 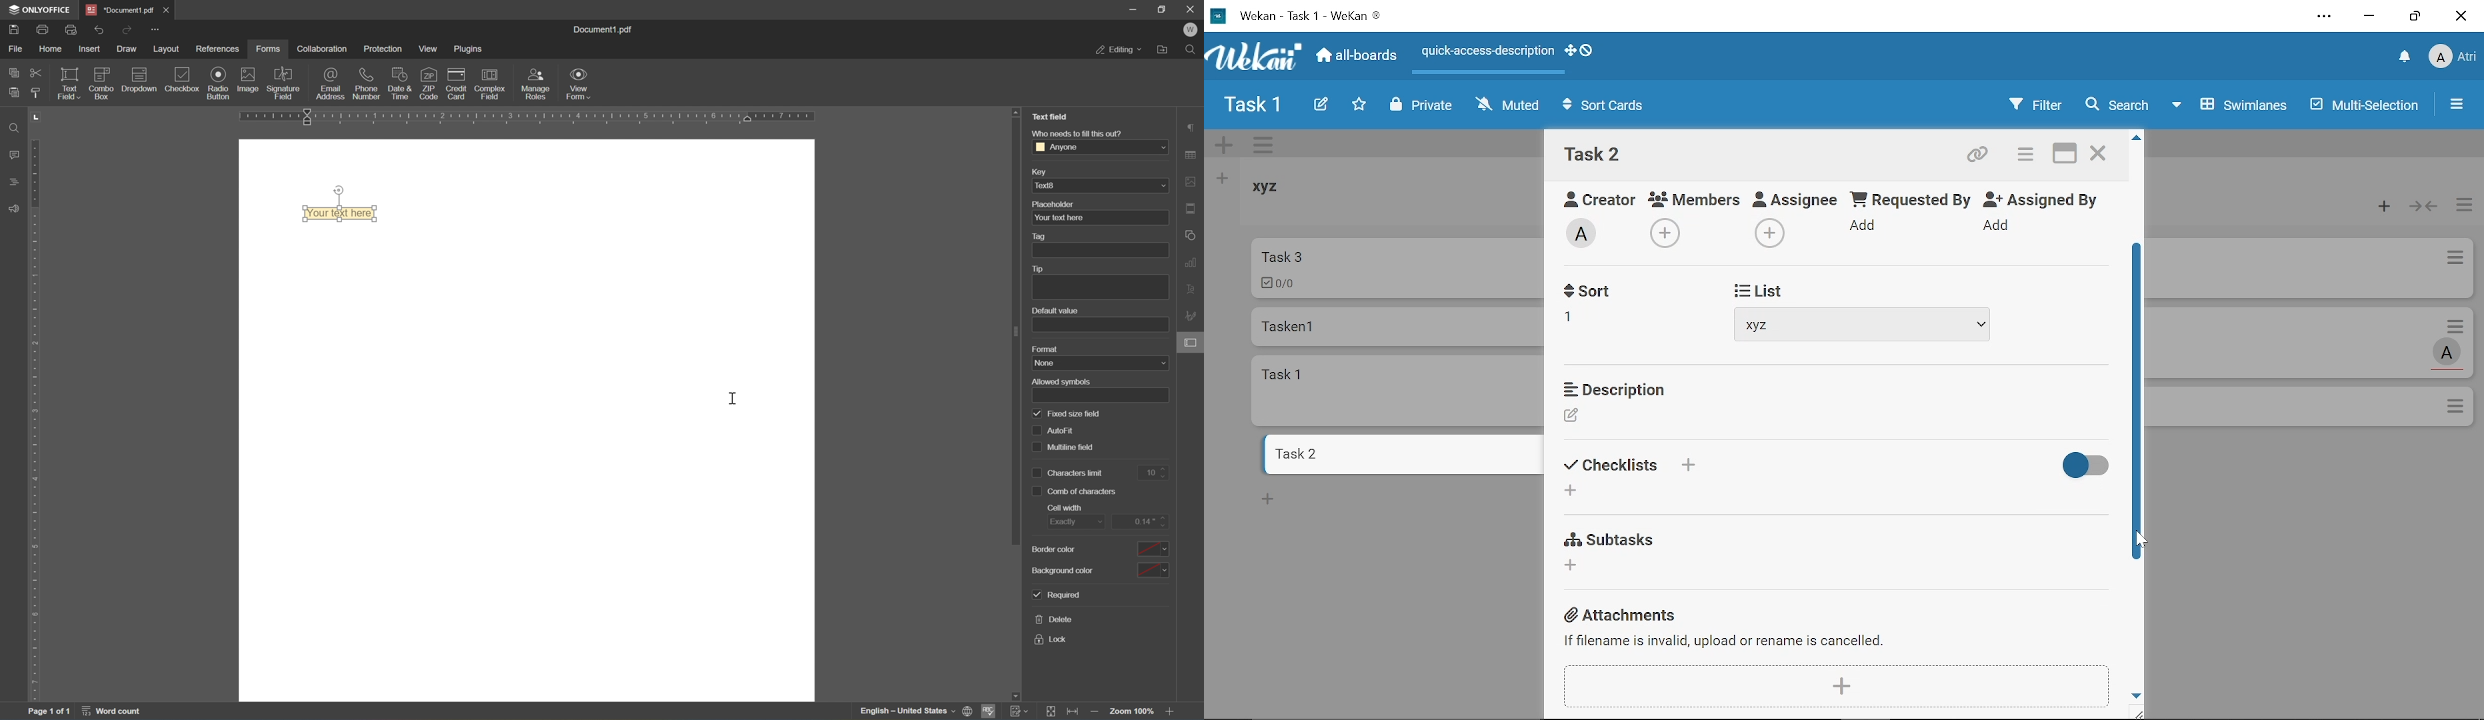 What do you see at coordinates (2326, 18) in the screenshot?
I see `Settings and other options` at bounding box center [2326, 18].